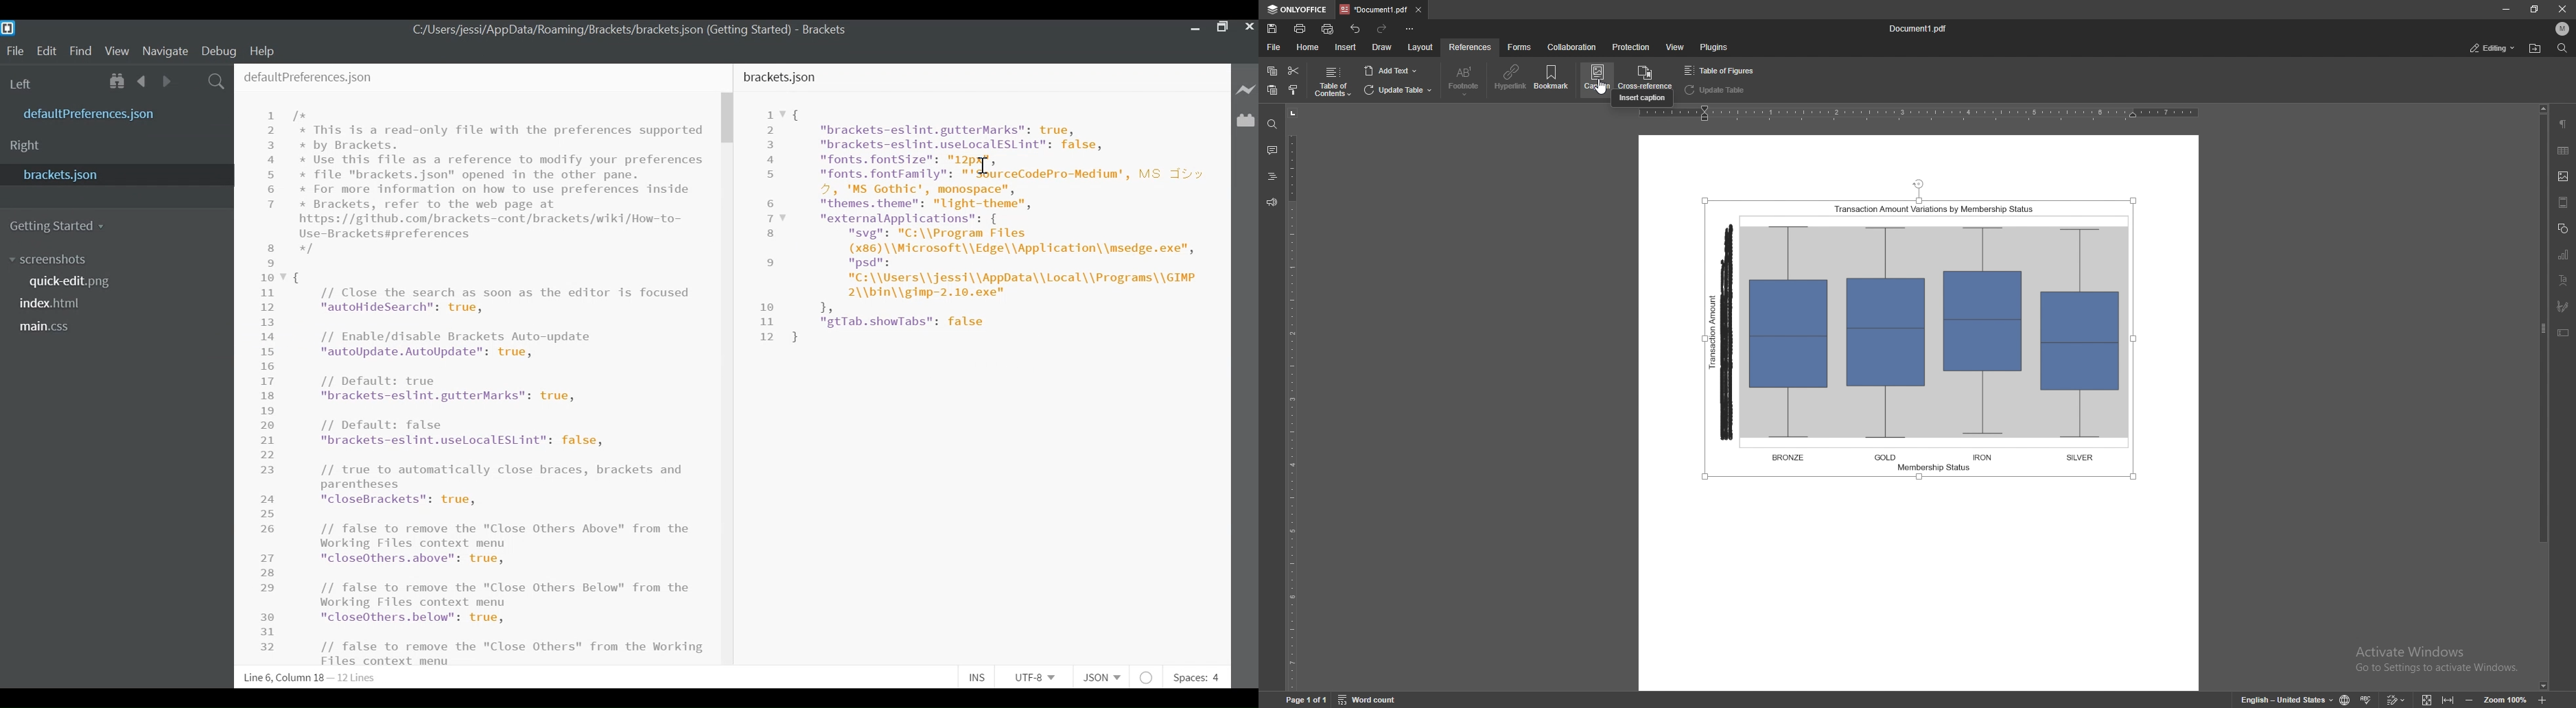  I want to click on Debug, so click(218, 50).